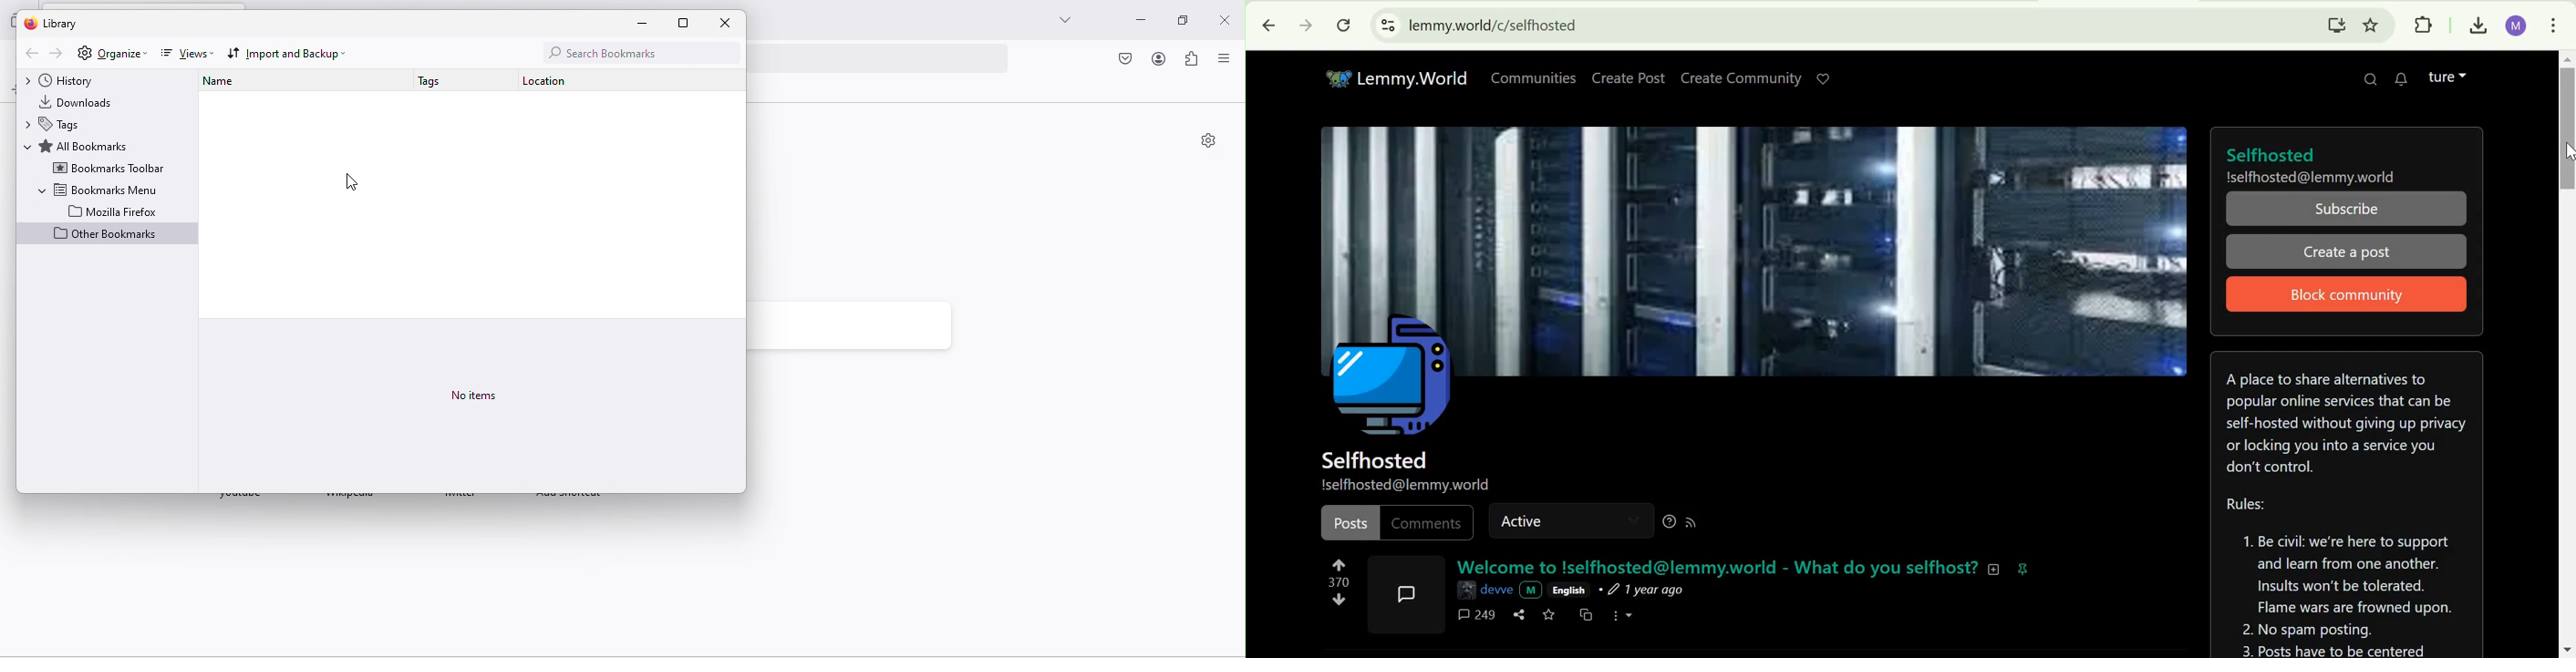 Image resolution: width=2576 pixels, height=672 pixels. Describe the element at coordinates (98, 189) in the screenshot. I see `bookmarks menu` at that location.